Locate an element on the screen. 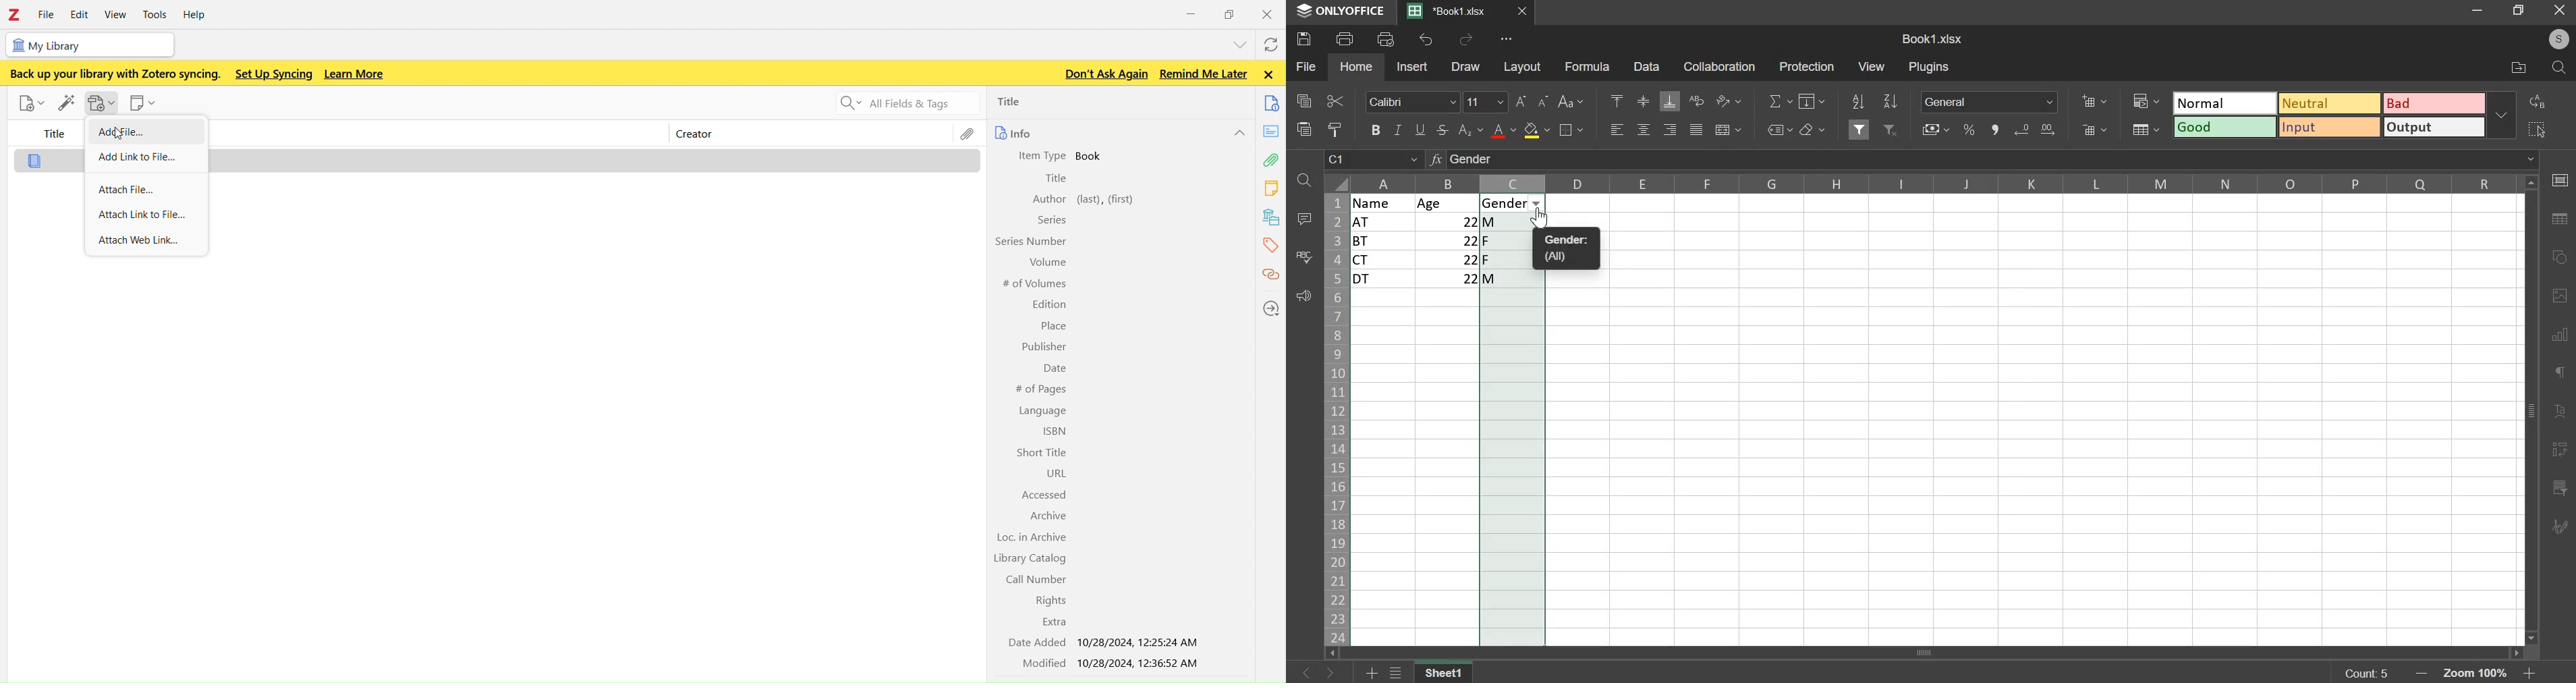 This screenshot has width=2576, height=700. shape is located at coordinates (2557, 256).